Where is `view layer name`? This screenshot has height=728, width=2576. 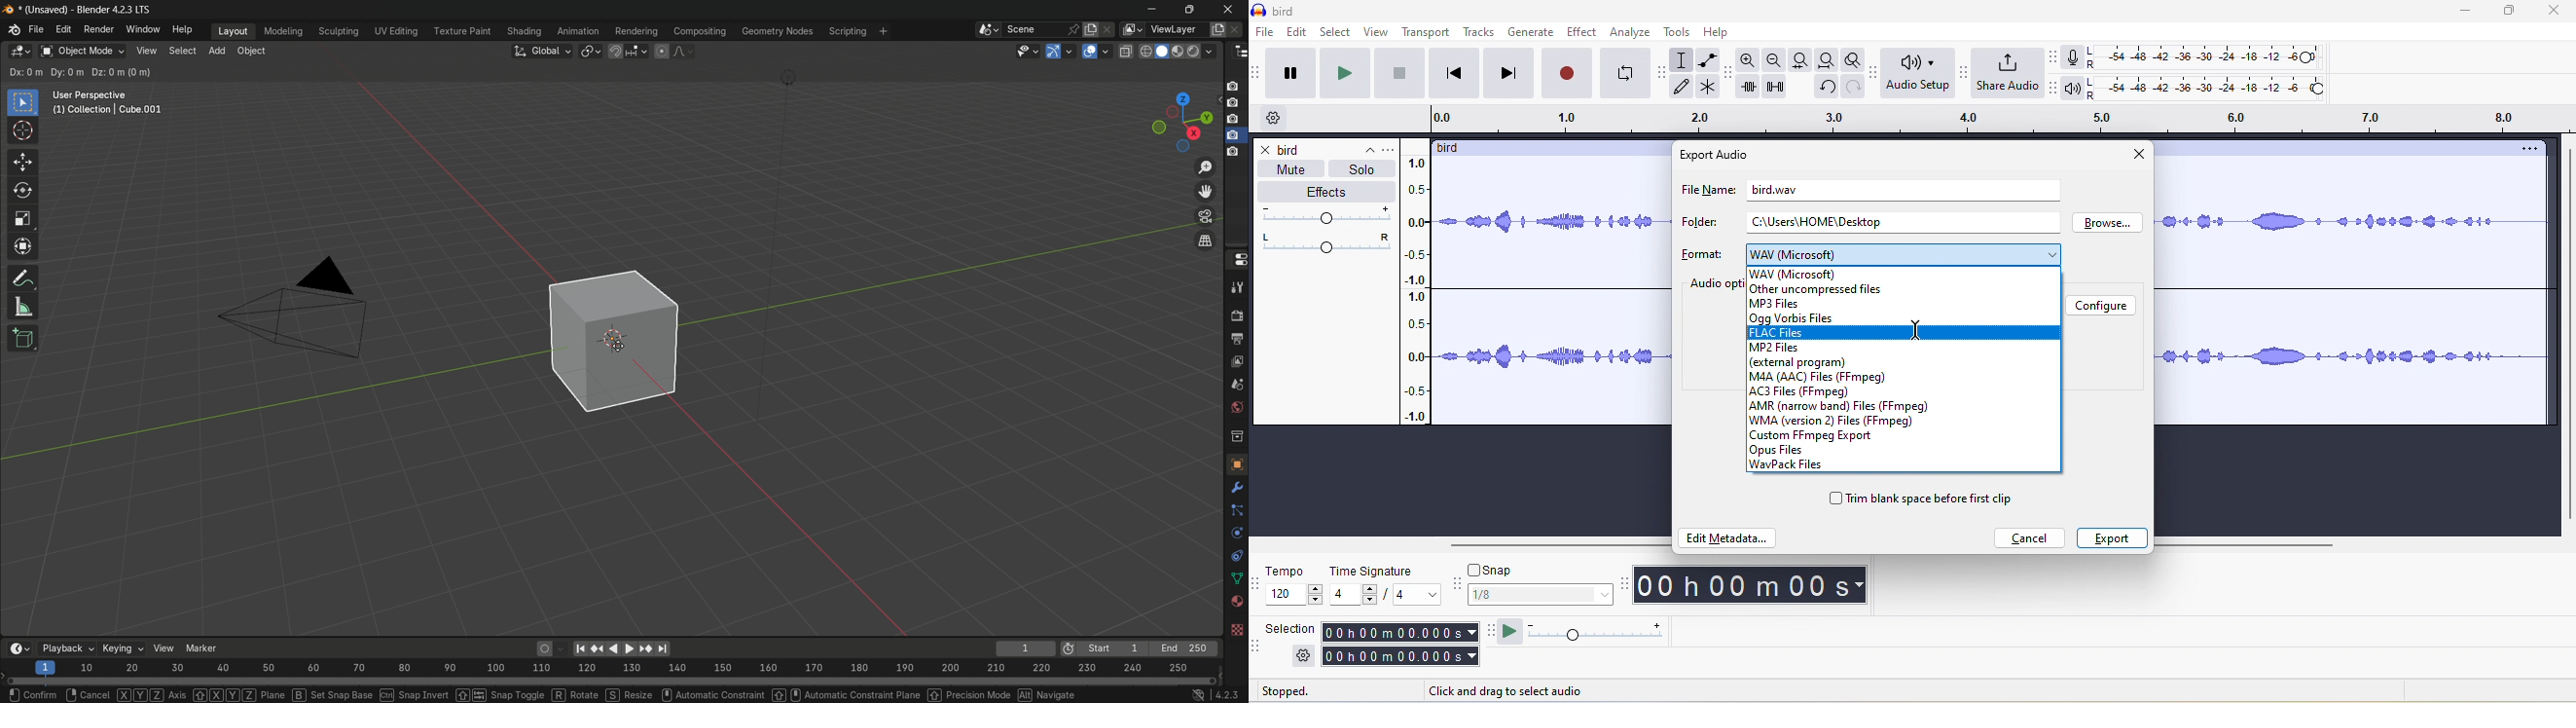
view layer name is located at coordinates (1179, 29).